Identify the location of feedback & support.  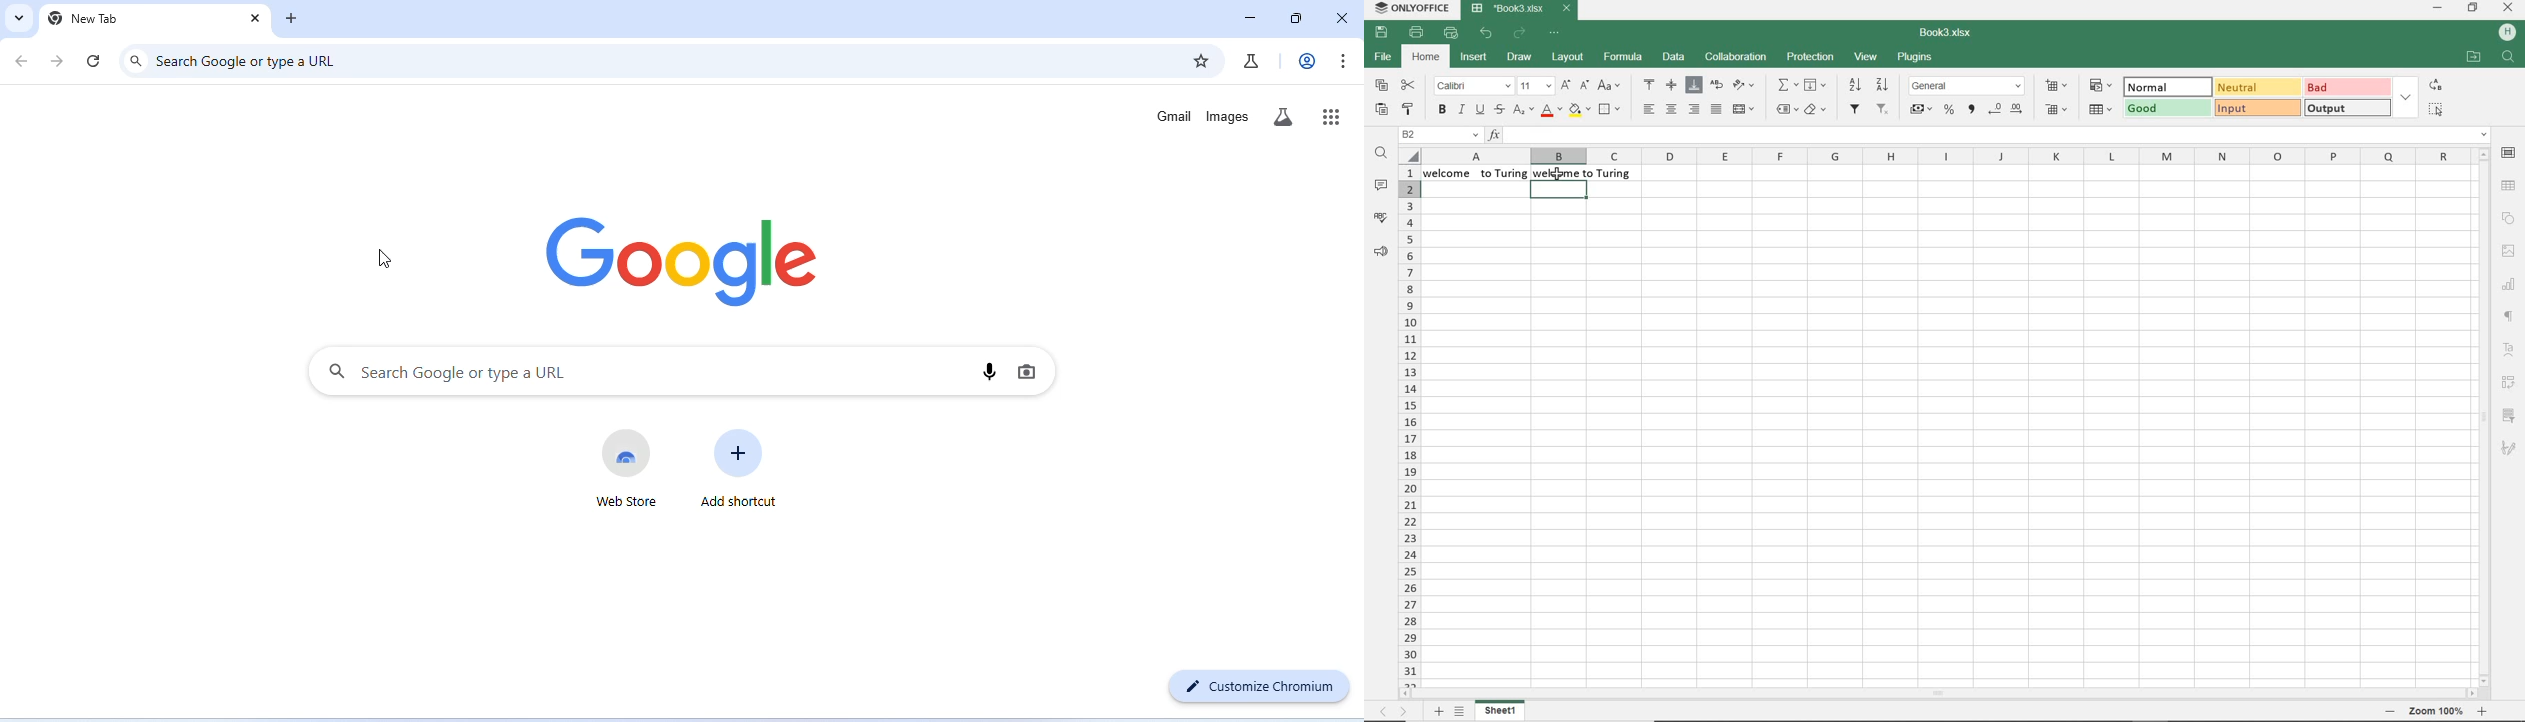
(1380, 252).